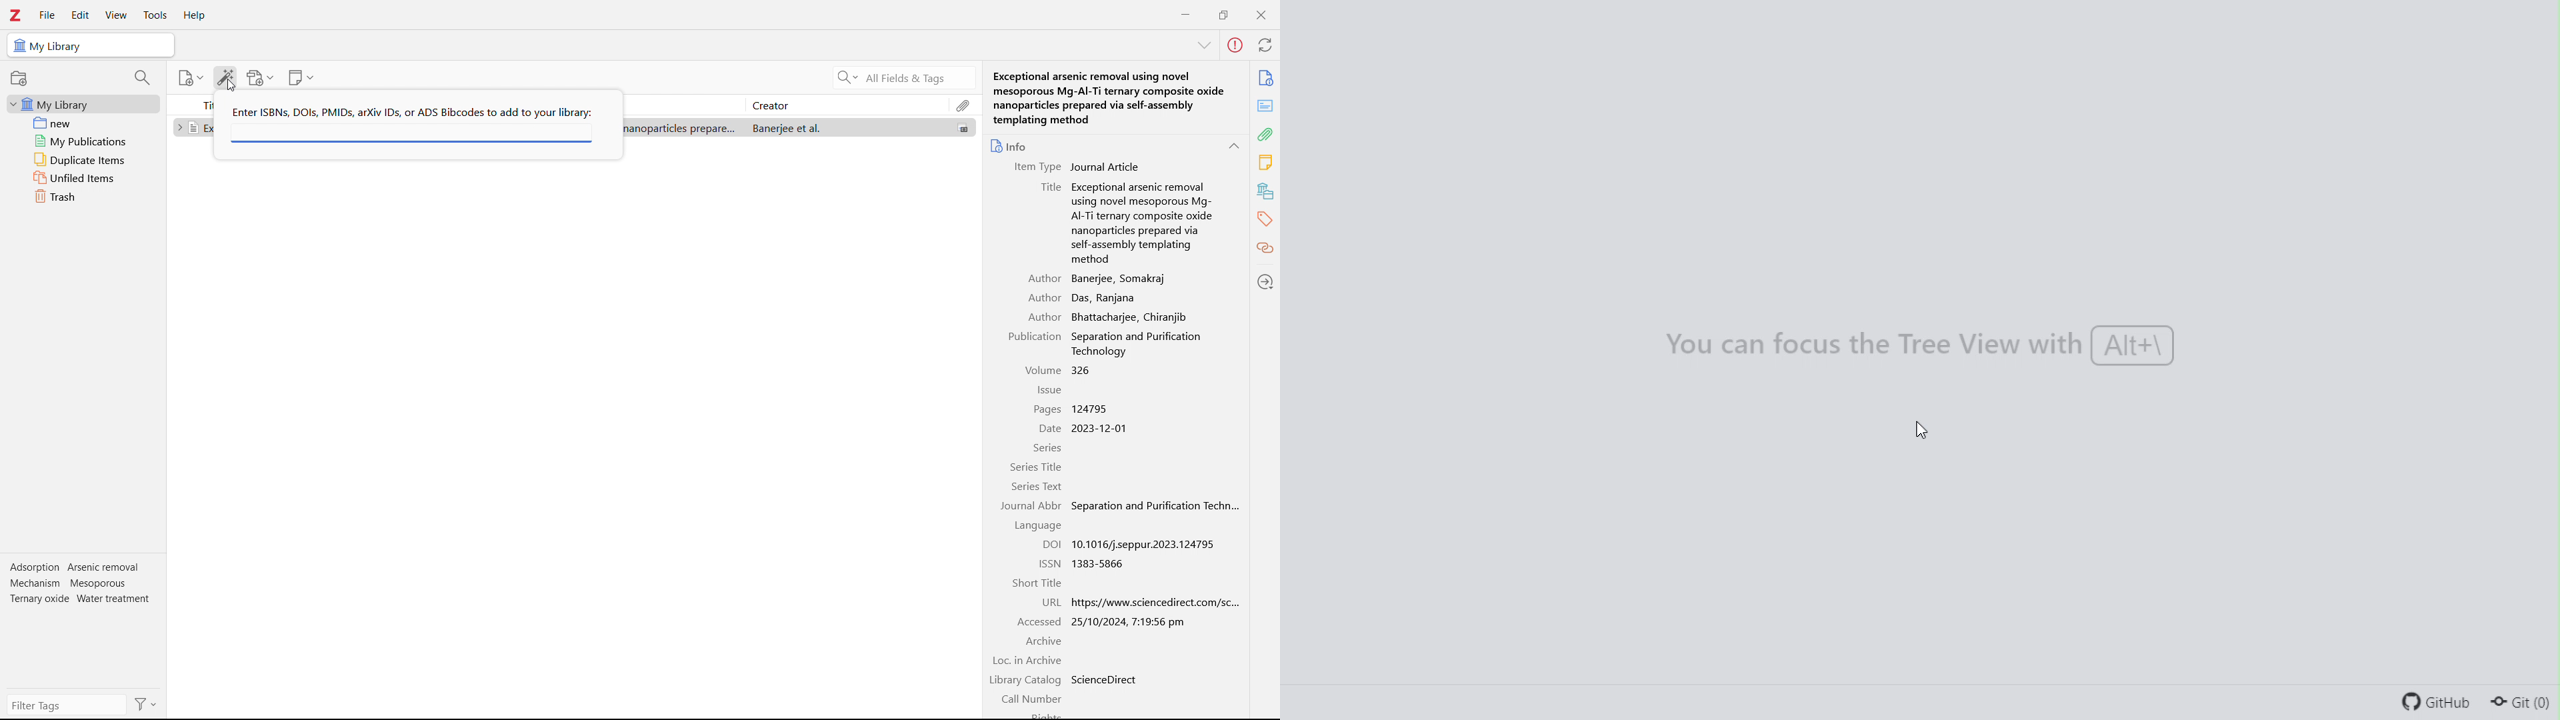  I want to click on 326, so click(1081, 370).